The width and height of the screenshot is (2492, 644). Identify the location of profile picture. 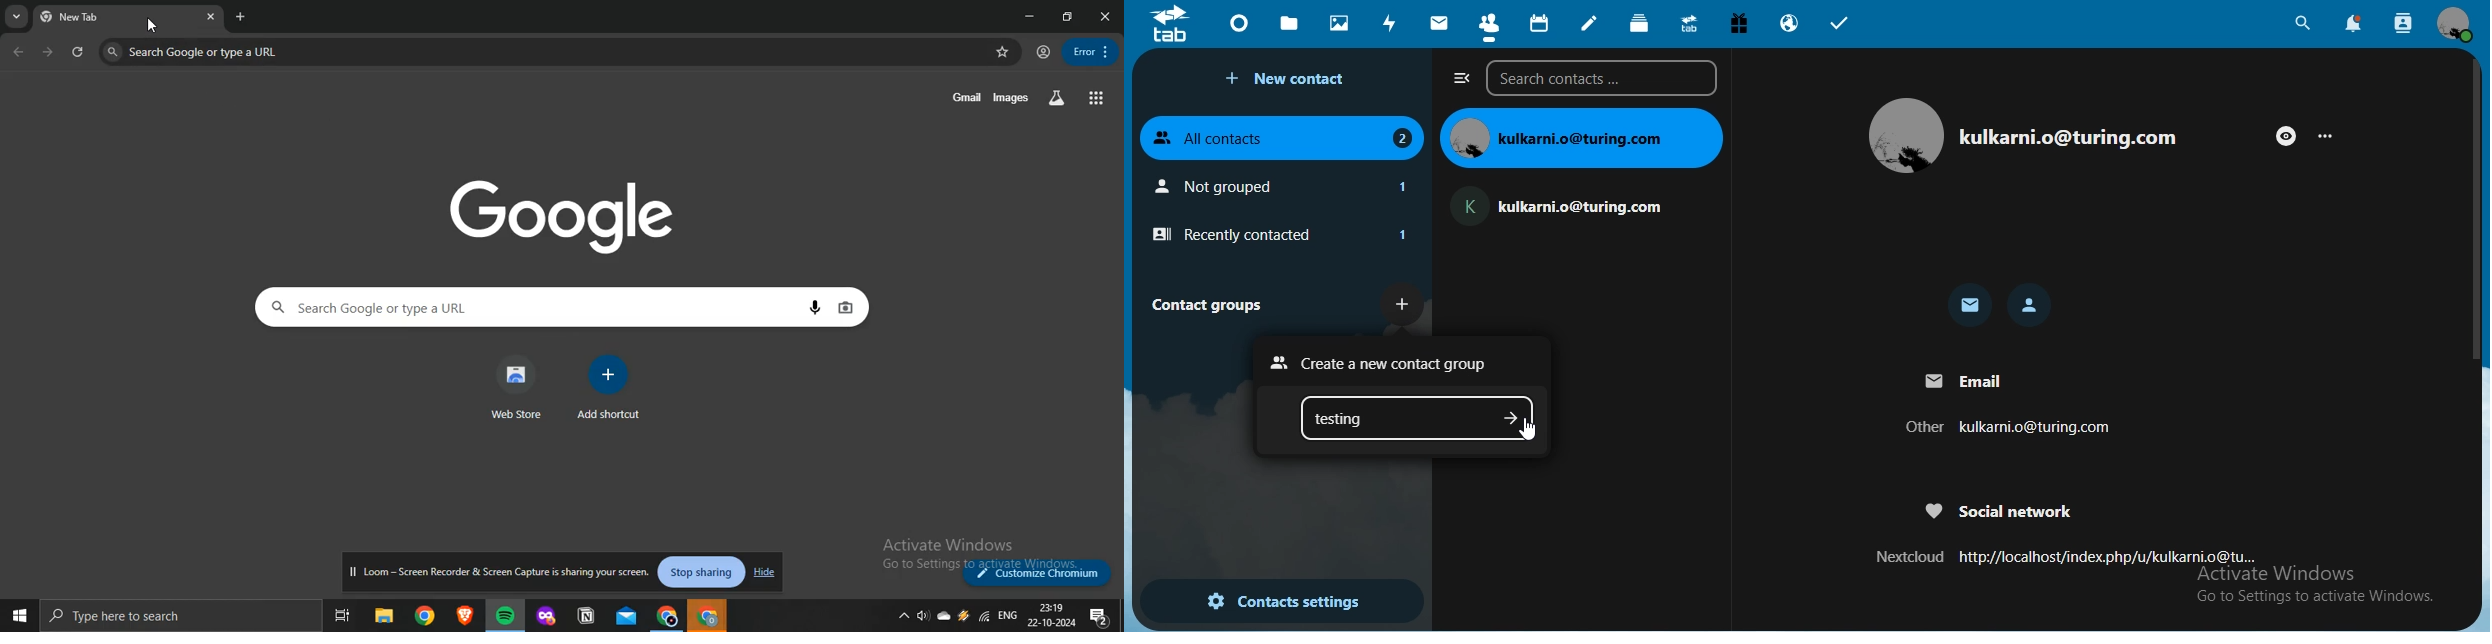
(1904, 136).